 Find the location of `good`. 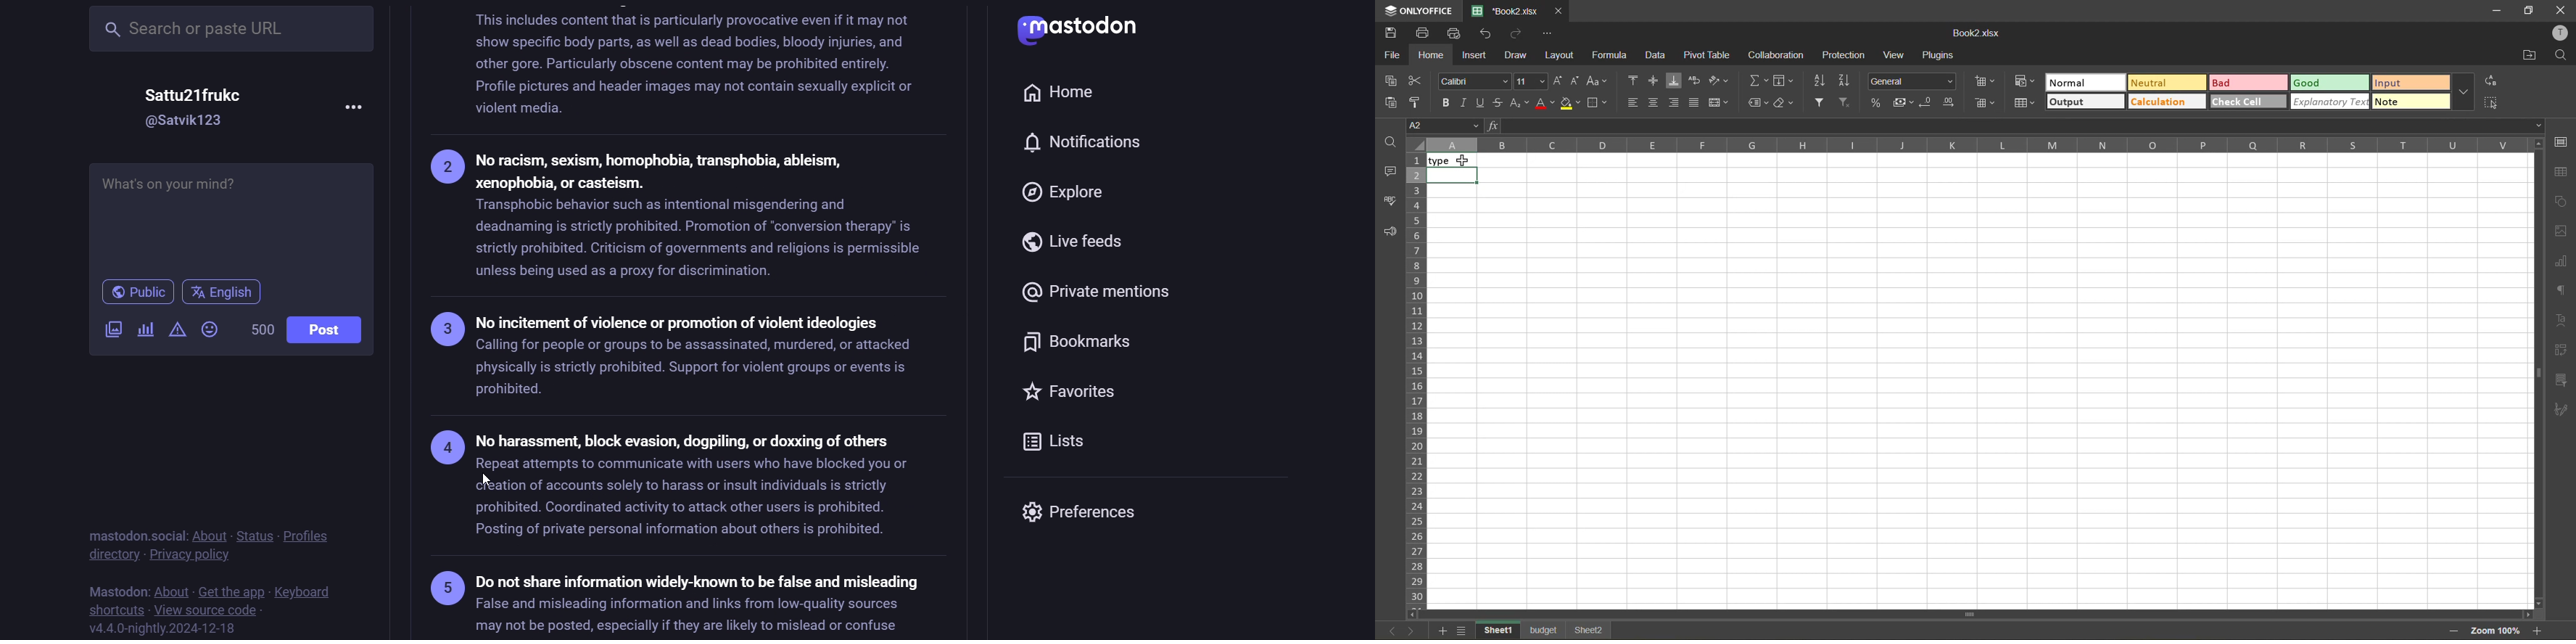

good is located at coordinates (2329, 82).